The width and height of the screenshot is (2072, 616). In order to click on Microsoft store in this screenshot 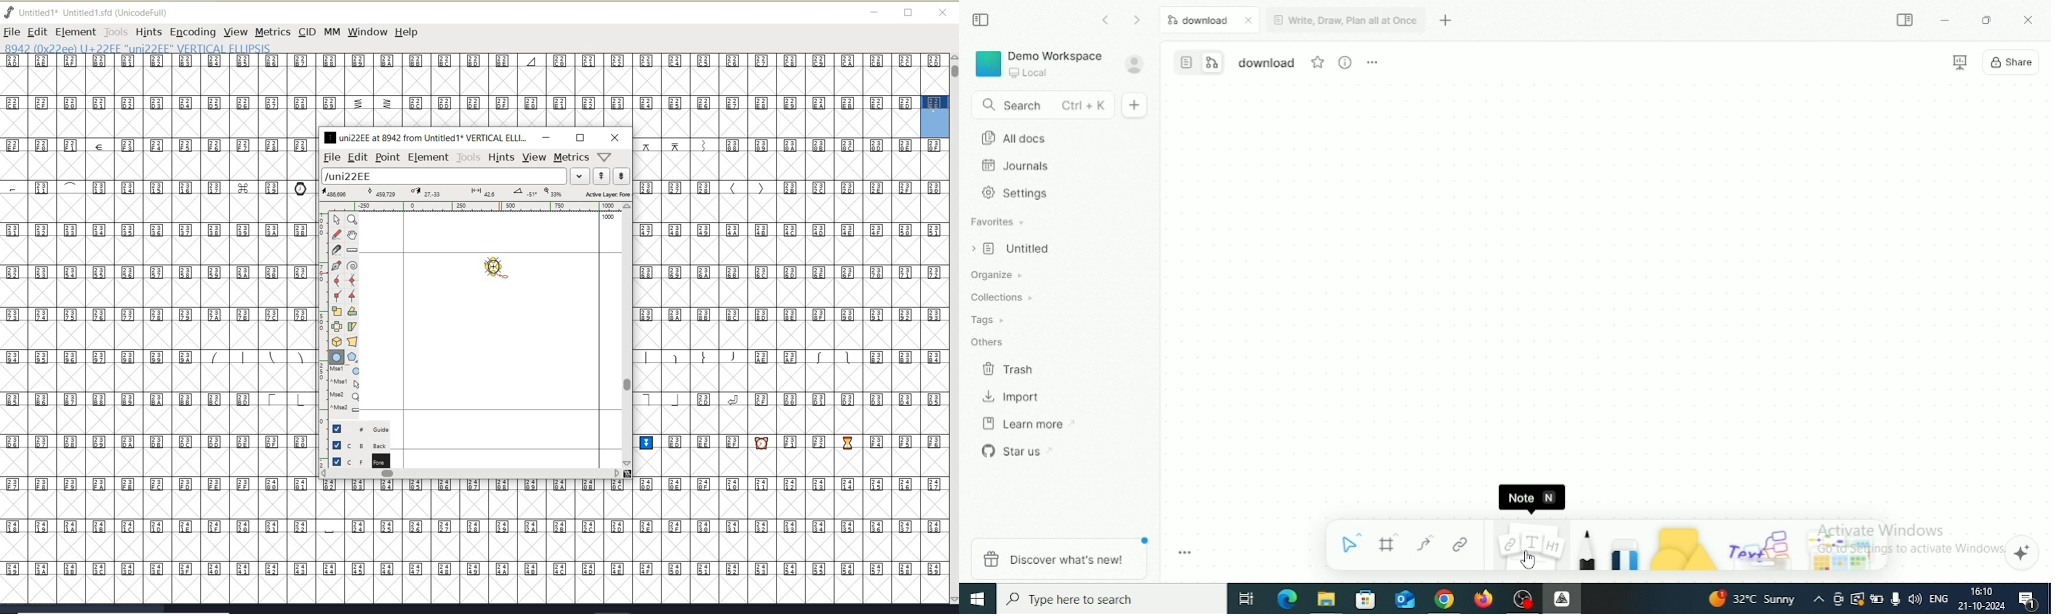, I will do `click(1366, 599)`.